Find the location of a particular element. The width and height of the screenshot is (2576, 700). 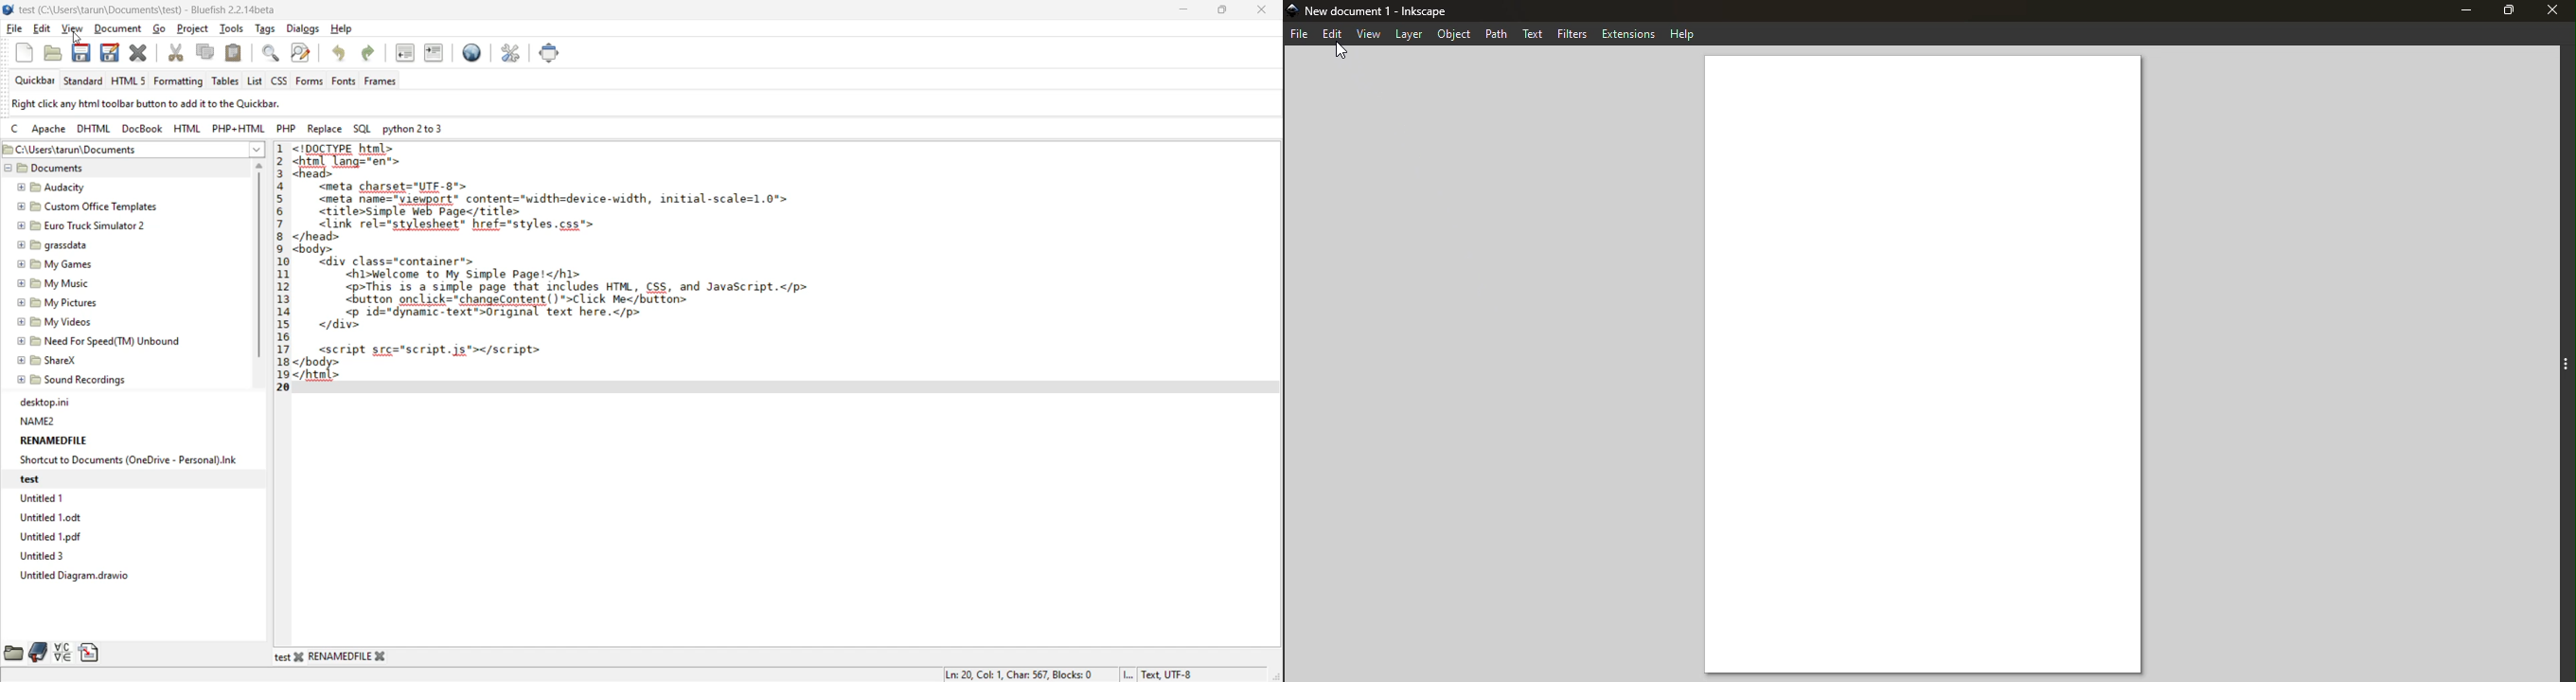

find and replace is located at coordinates (303, 55).